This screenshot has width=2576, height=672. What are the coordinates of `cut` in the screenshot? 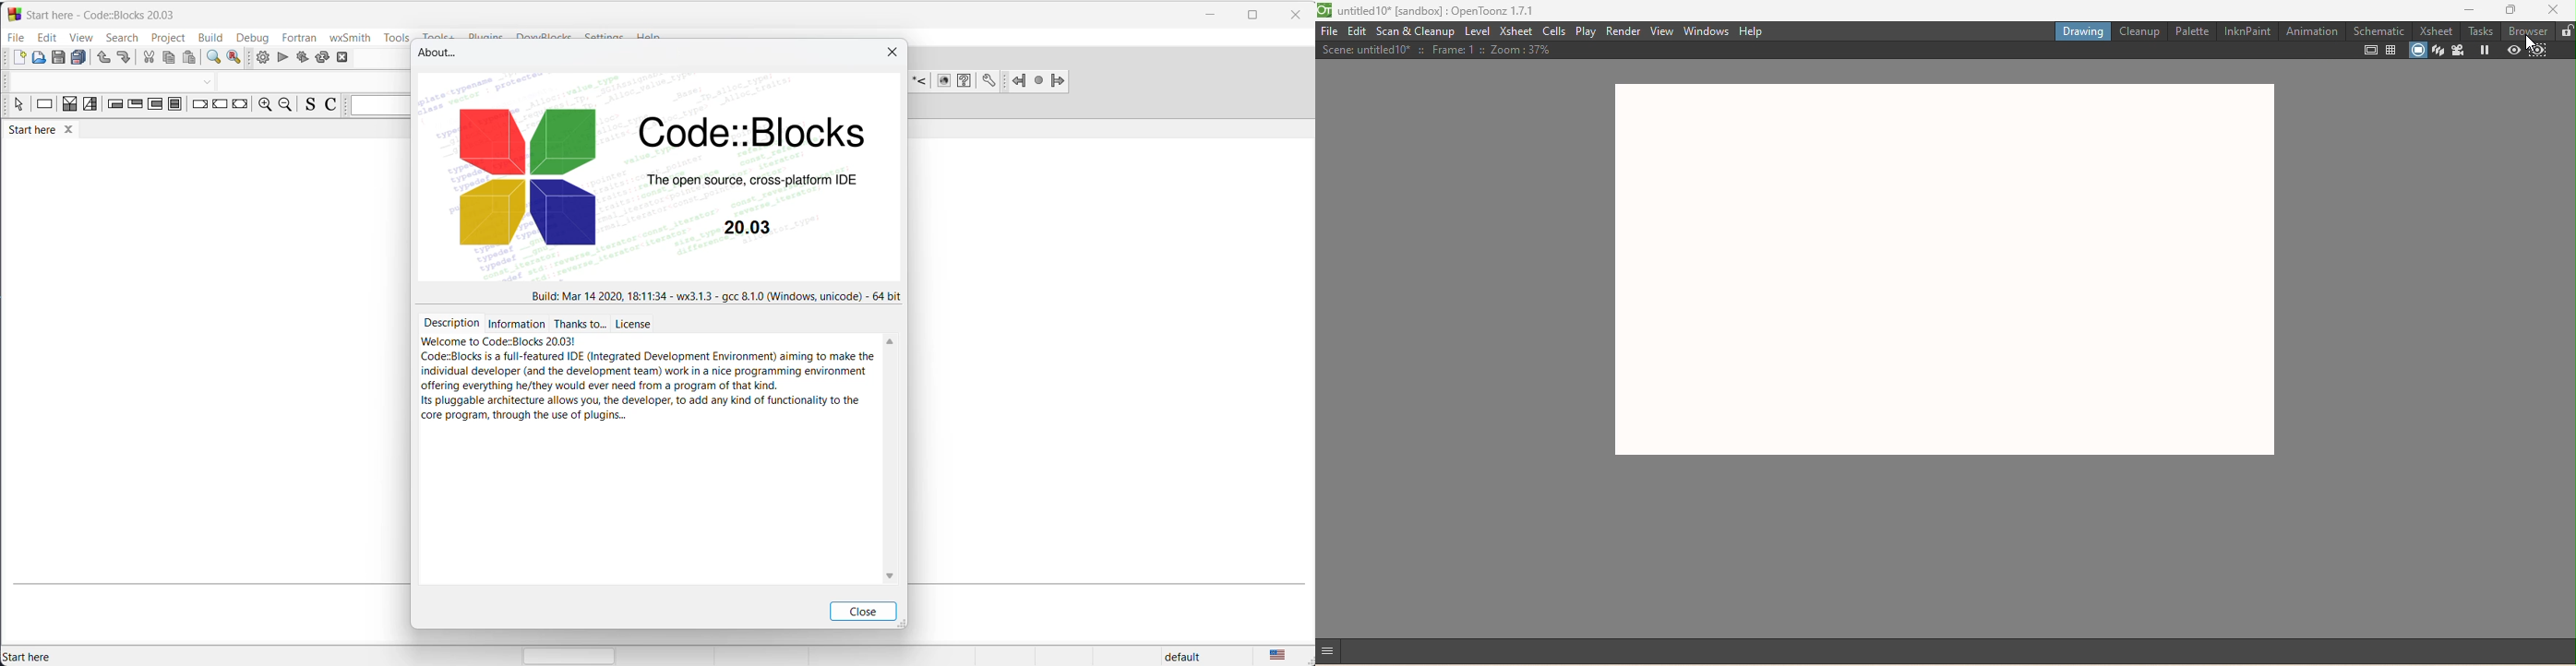 It's located at (148, 58).